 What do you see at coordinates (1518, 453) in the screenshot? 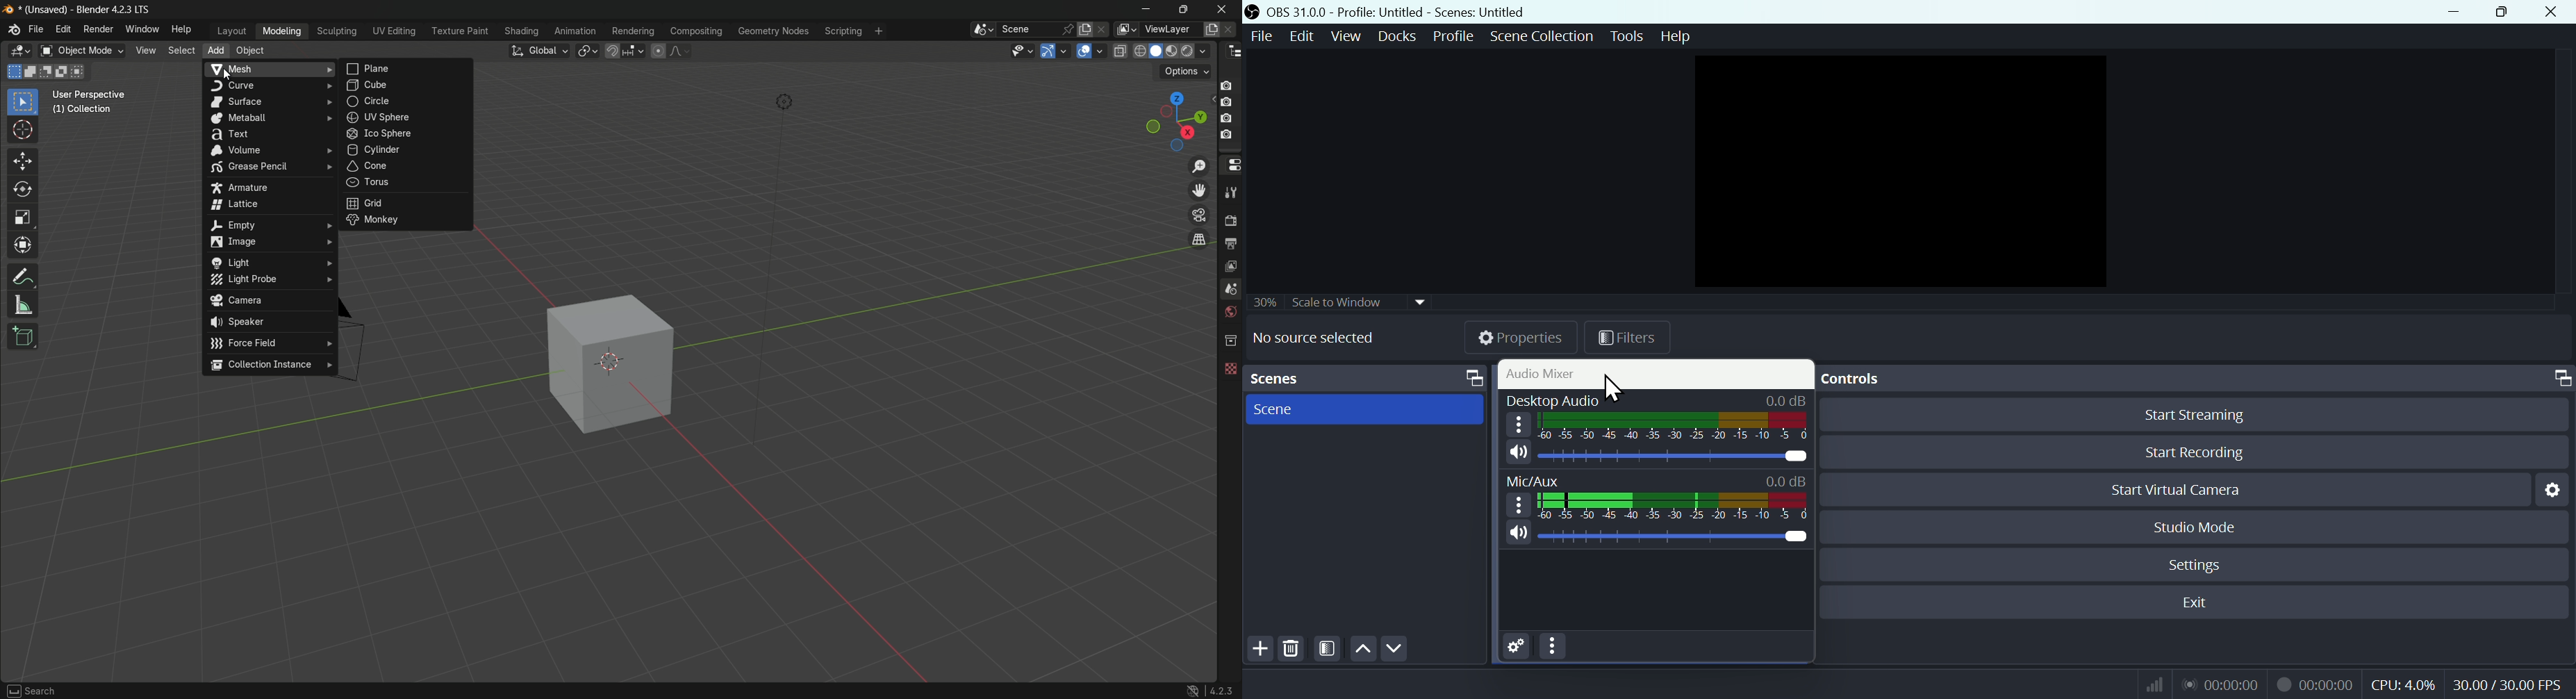
I see `(un)mute` at bounding box center [1518, 453].